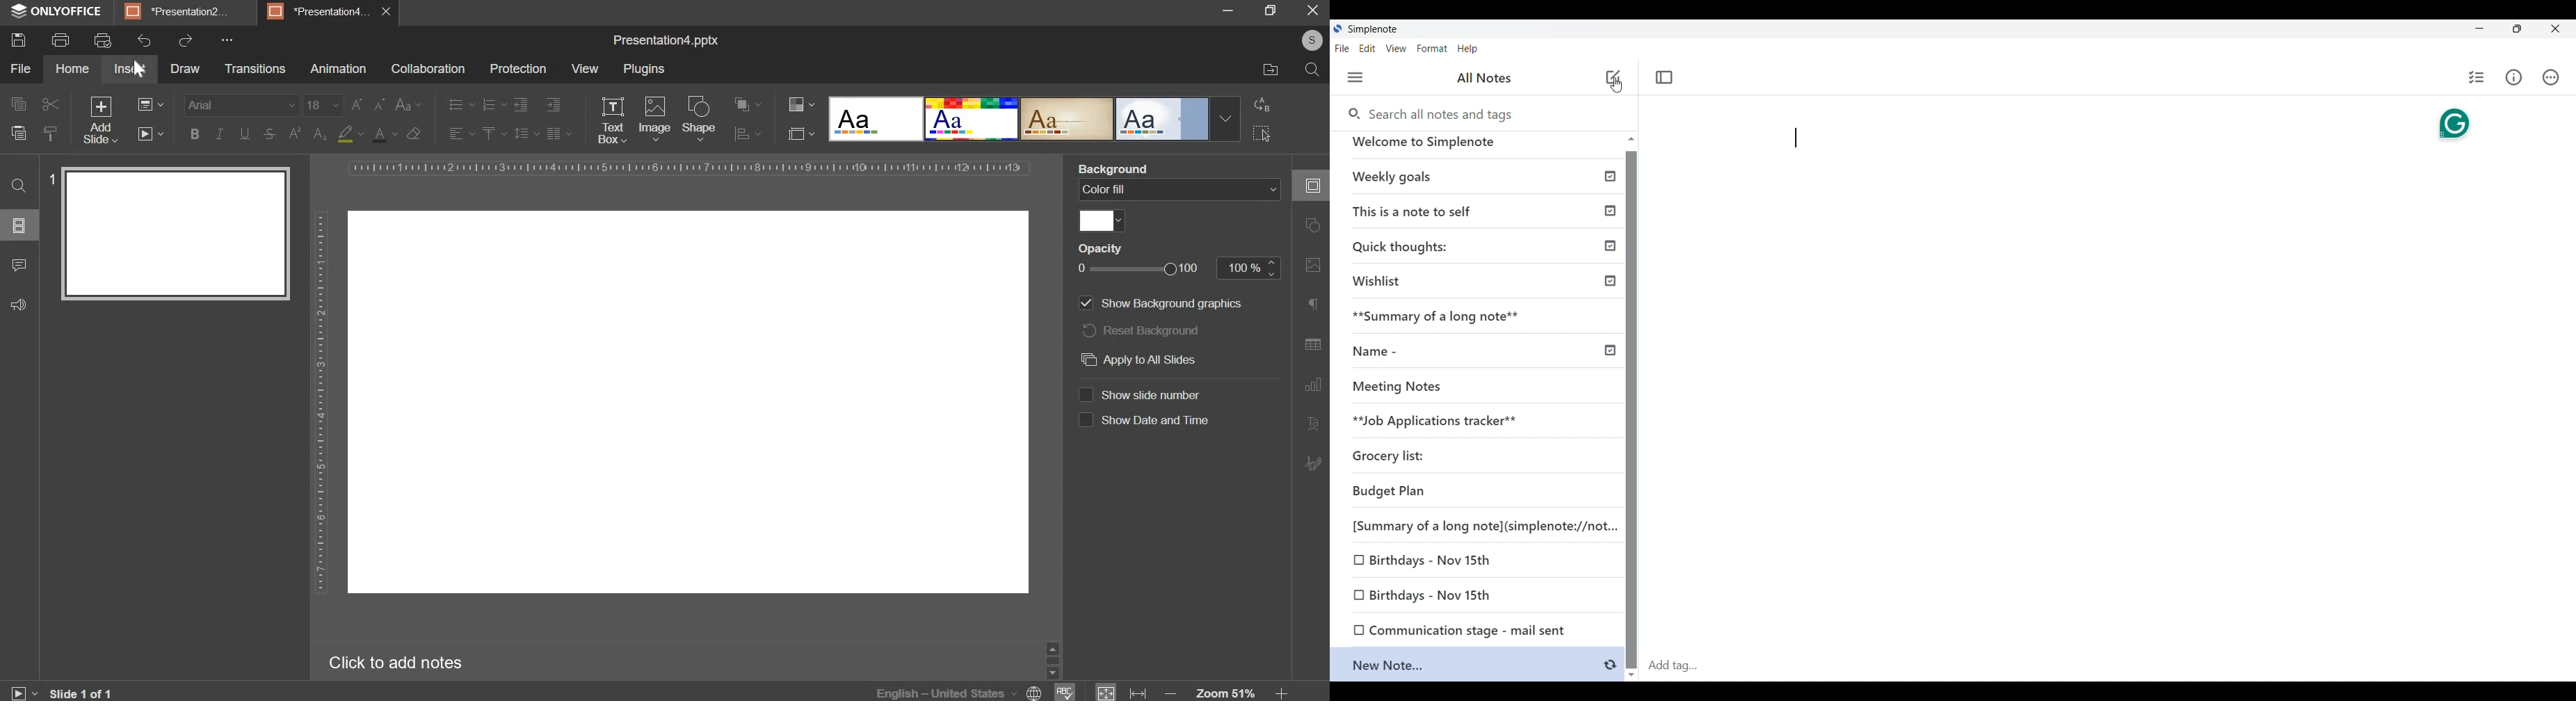  Describe the element at coordinates (689, 167) in the screenshot. I see `ruler` at that location.